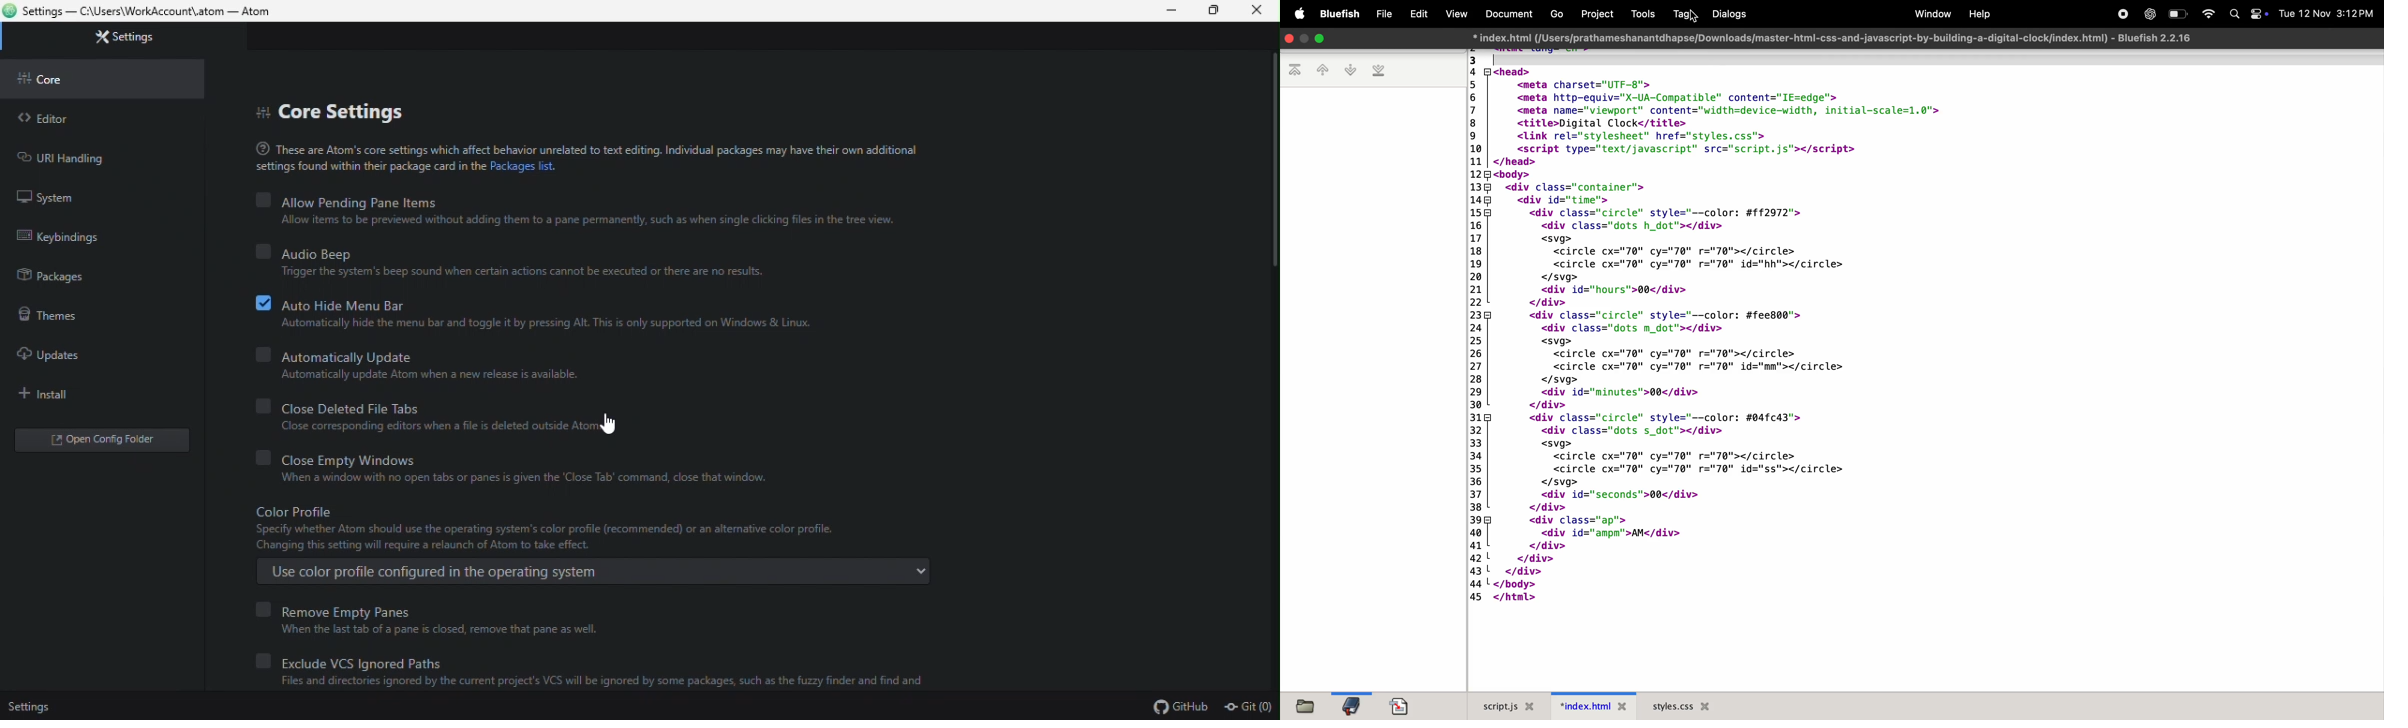 This screenshot has width=2408, height=728. Describe the element at coordinates (356, 198) in the screenshot. I see `Allow pending pane items` at that location.